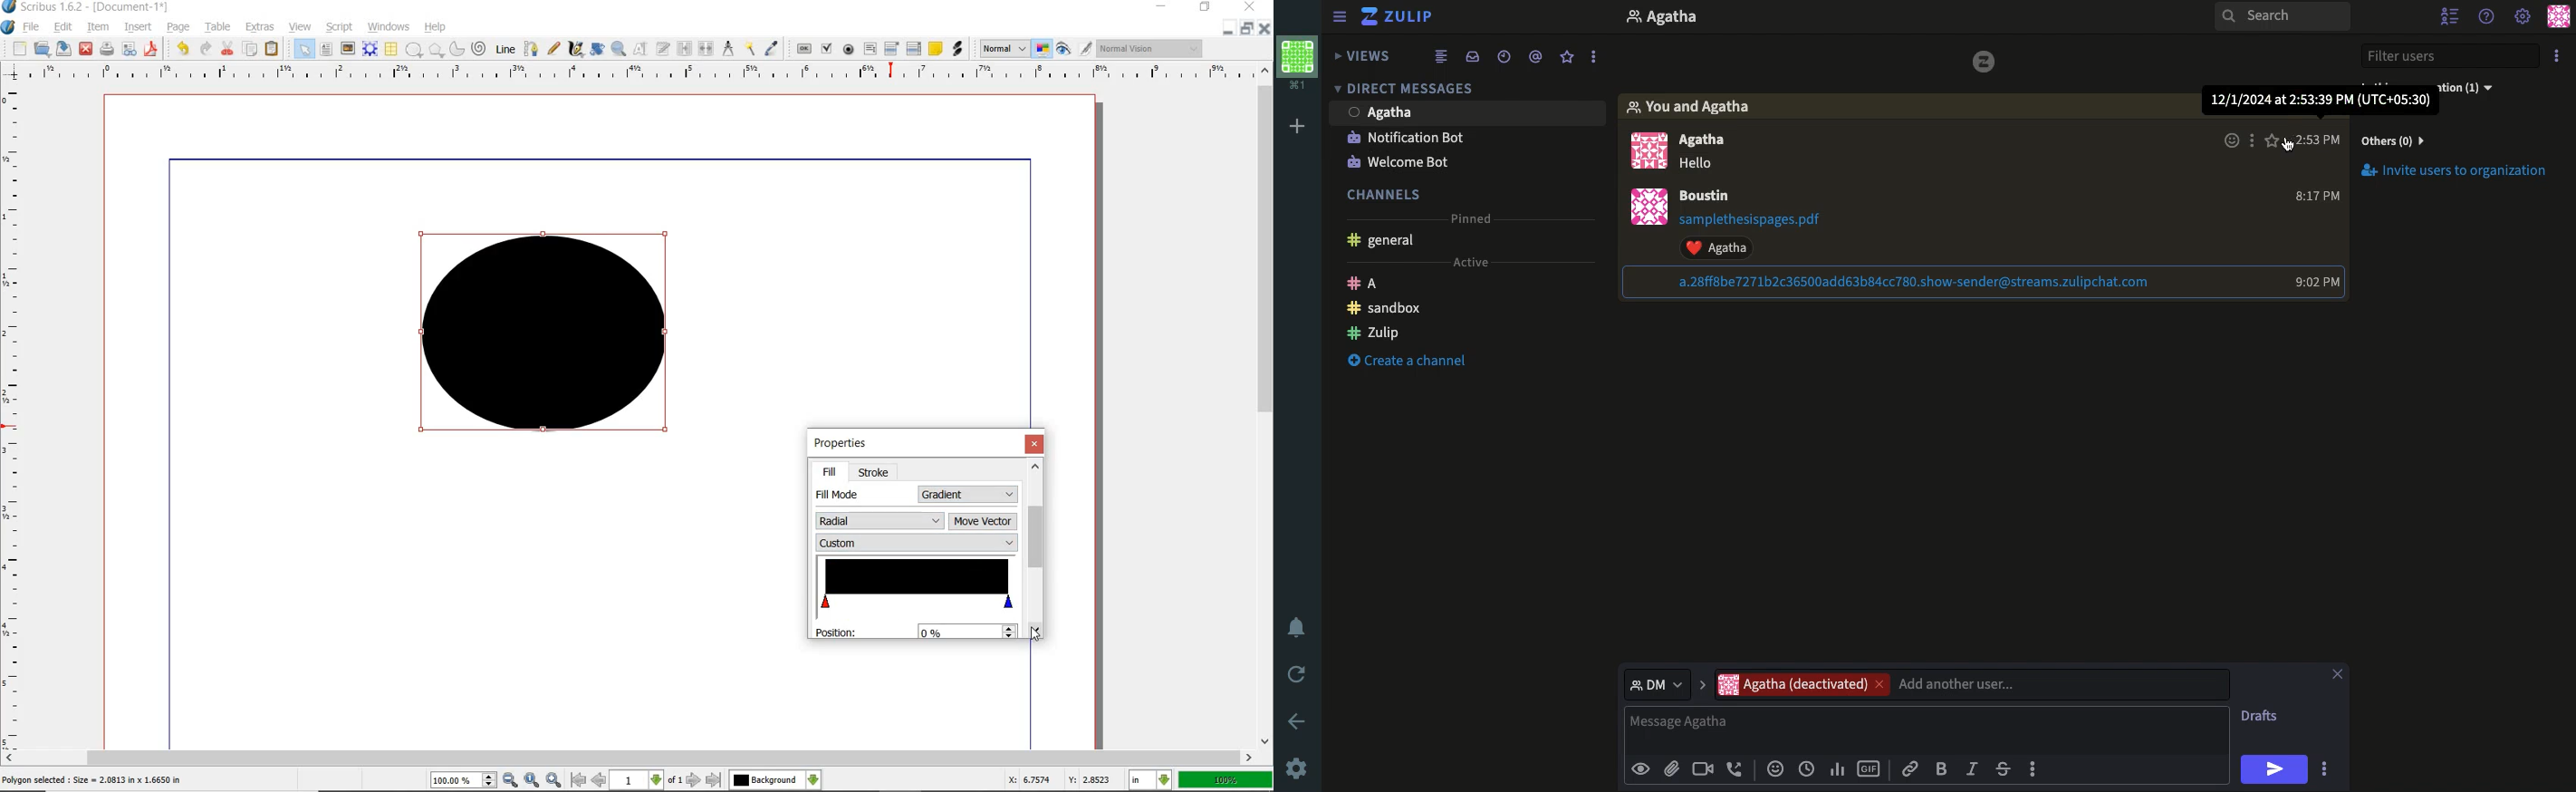 The image size is (2576, 812). Describe the element at coordinates (1293, 720) in the screenshot. I see `Back` at that location.